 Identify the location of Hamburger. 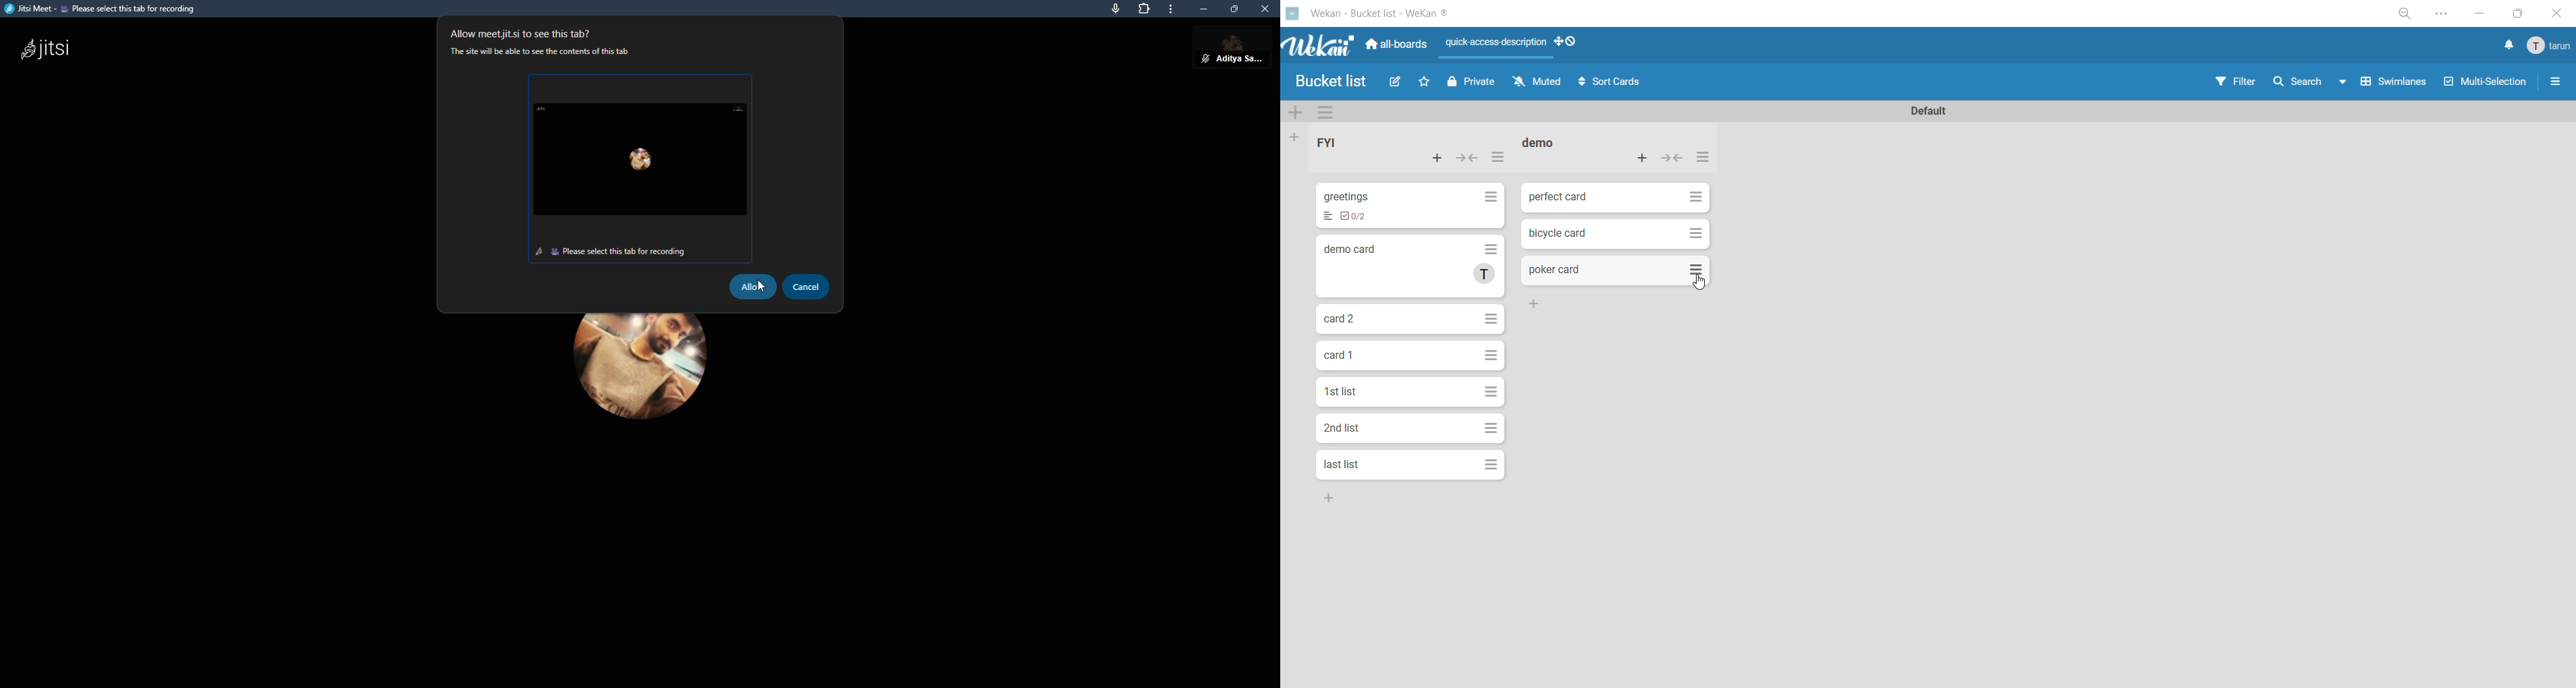
(1694, 270).